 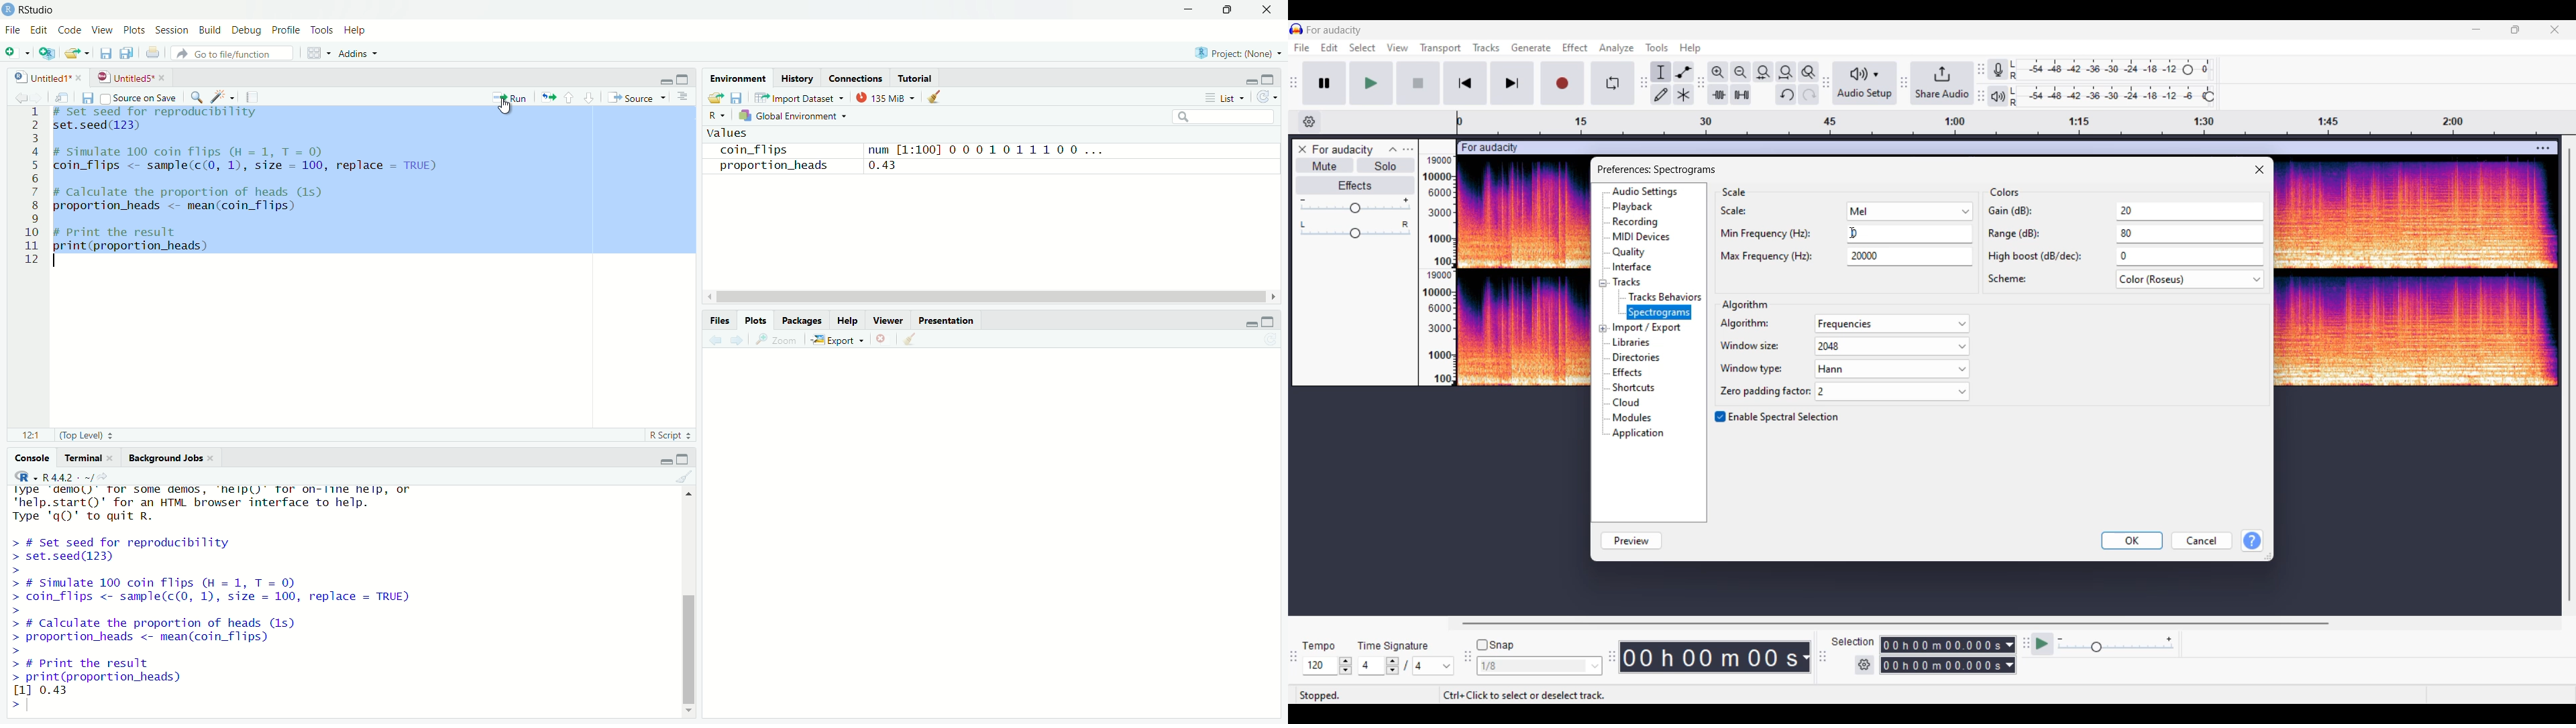 I want to click on Plots, so click(x=756, y=322).